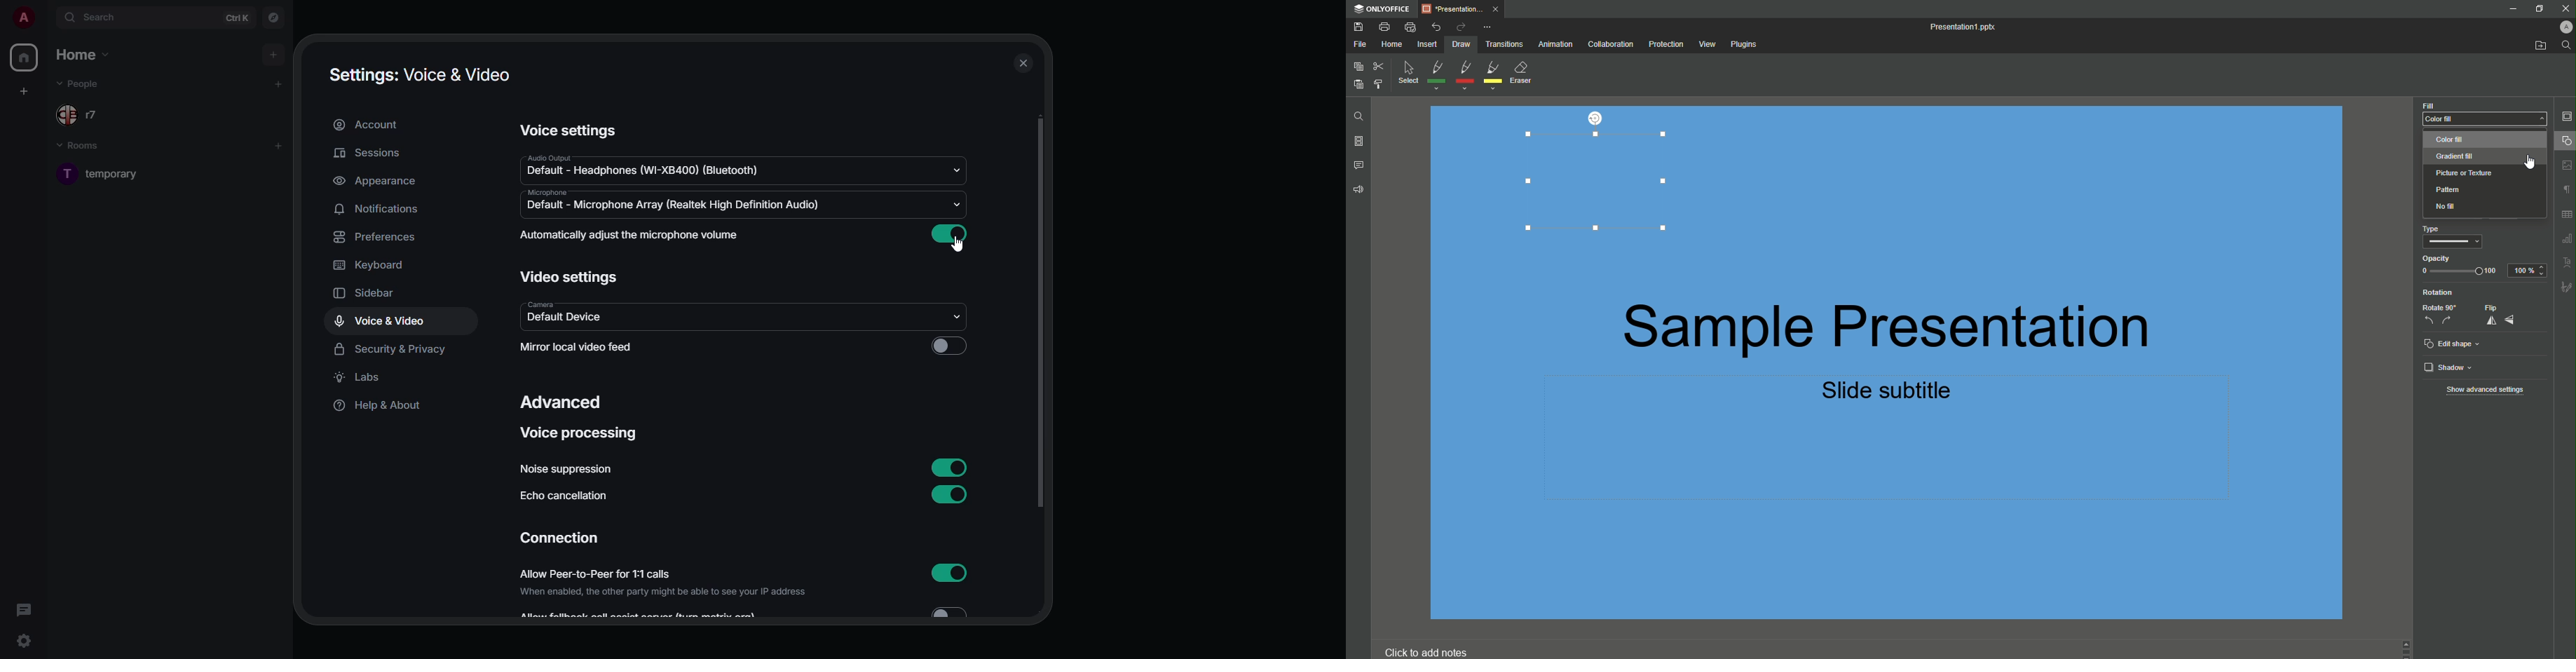 This screenshot has height=672, width=2576. I want to click on File, so click(1360, 44).